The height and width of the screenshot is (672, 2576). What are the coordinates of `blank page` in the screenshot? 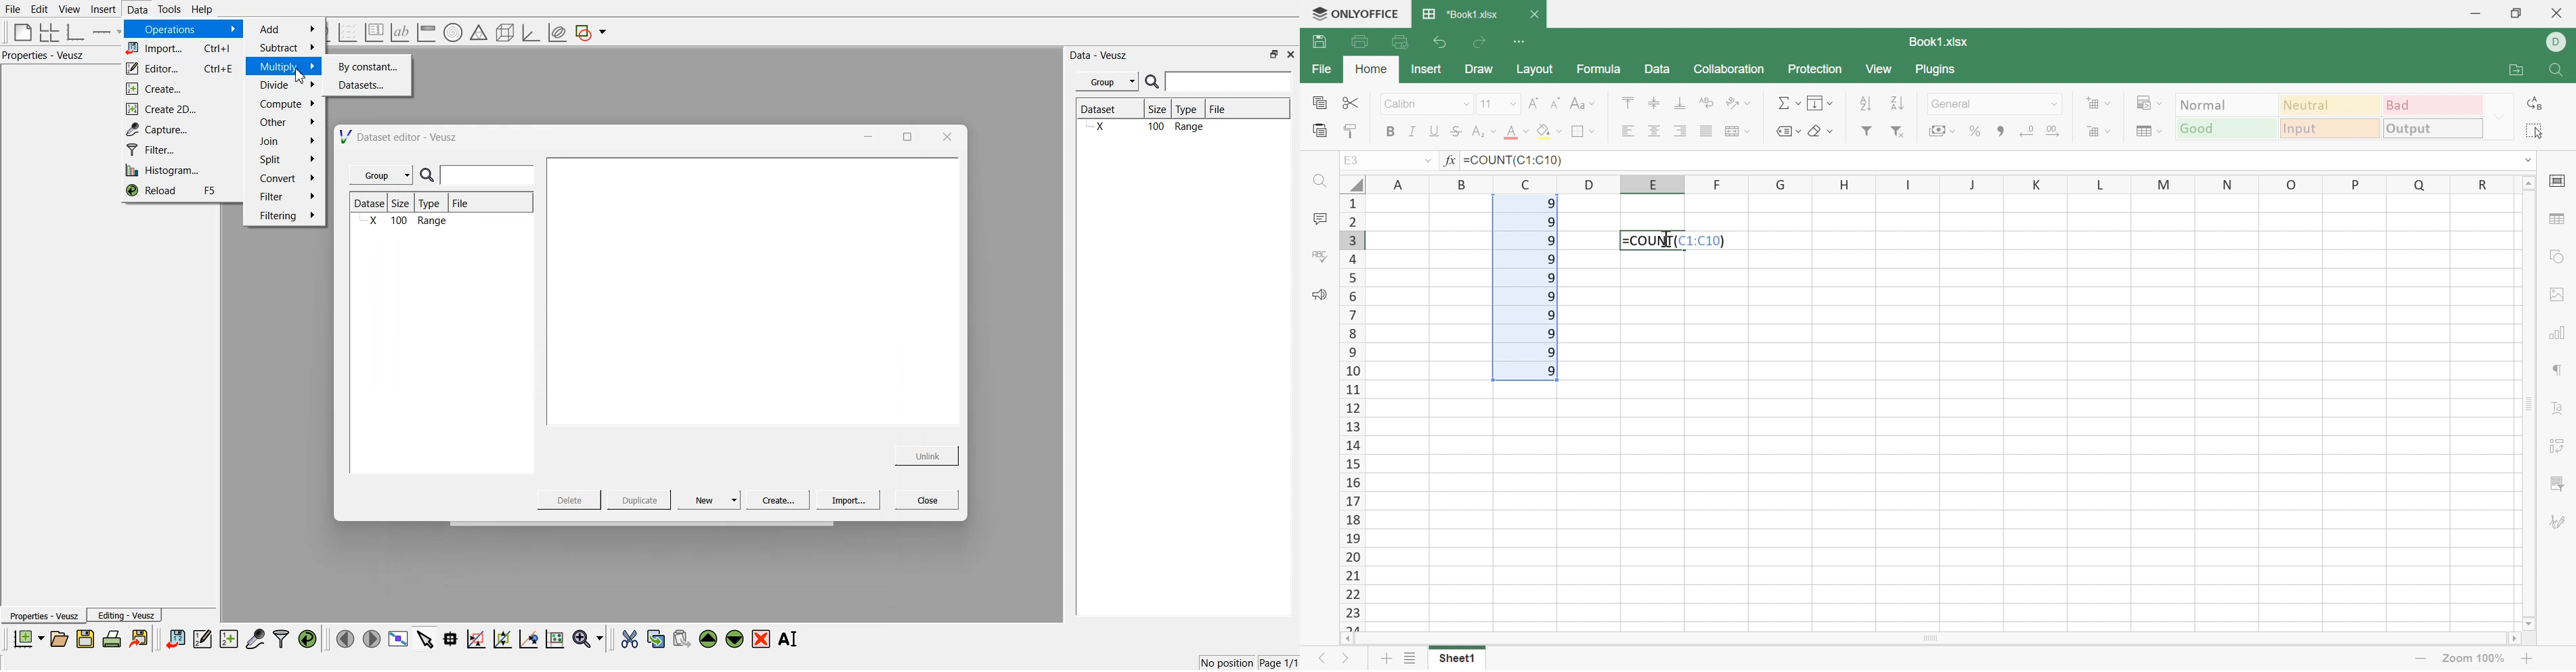 It's located at (20, 31).